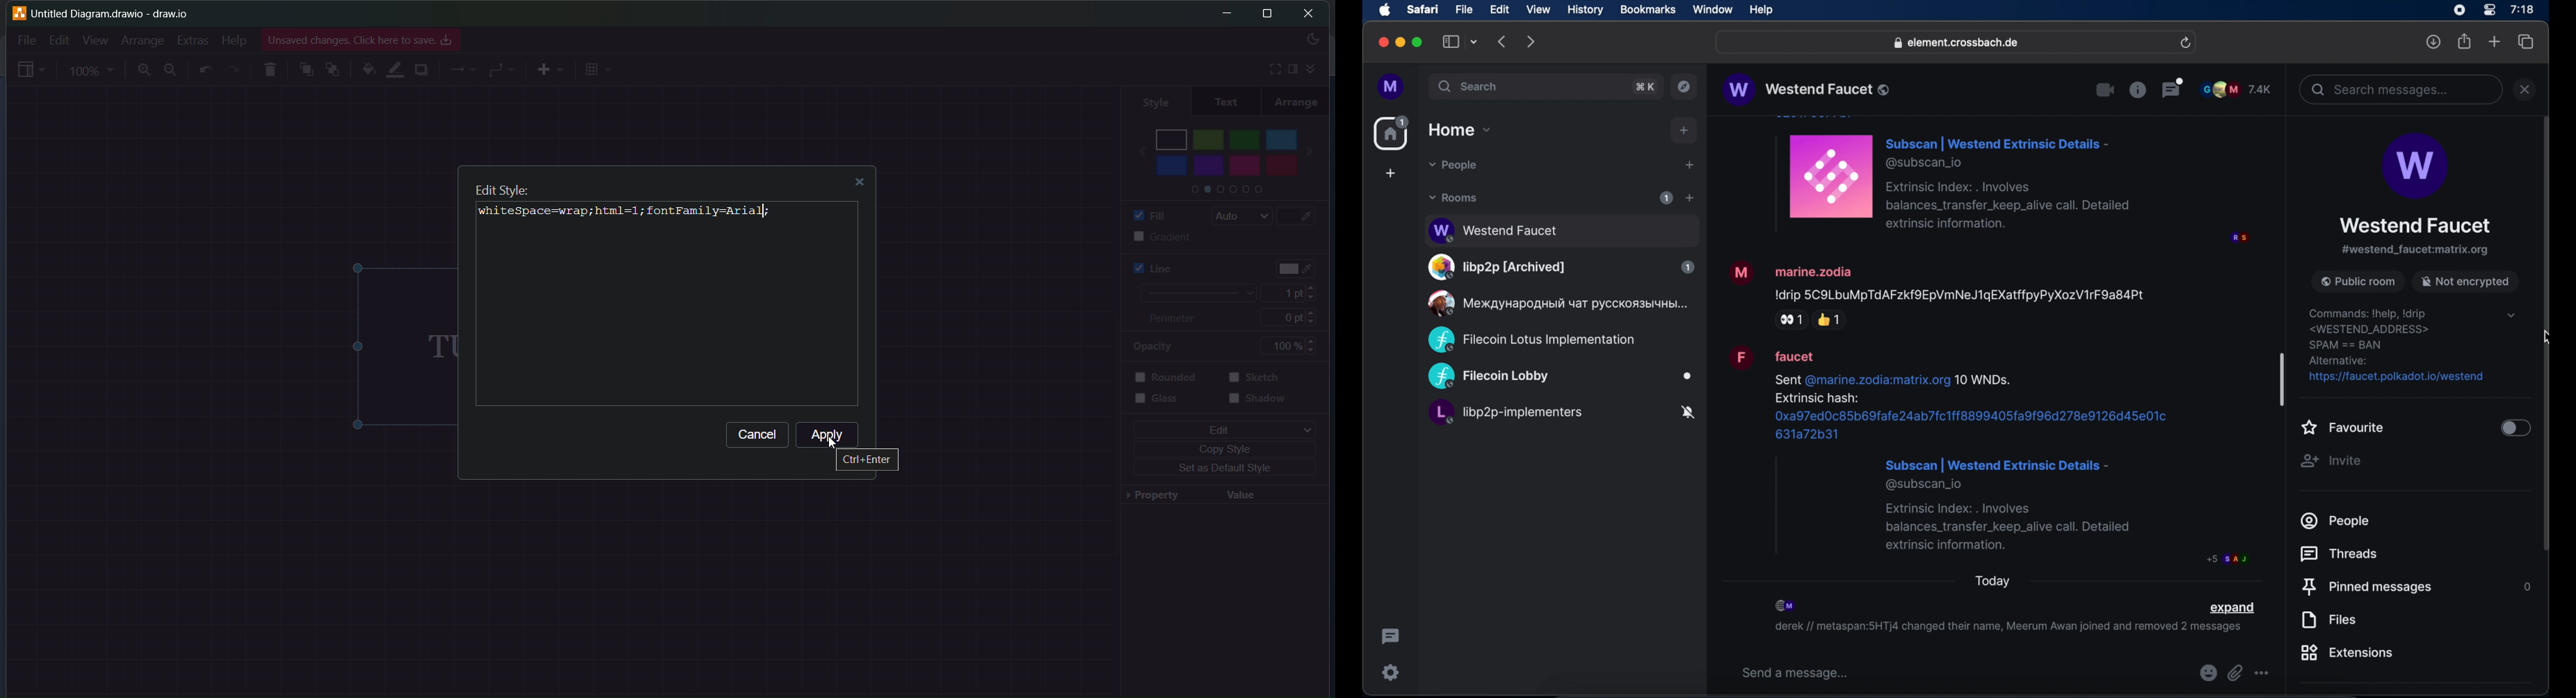  What do you see at coordinates (2343, 427) in the screenshot?
I see `favorite` at bounding box center [2343, 427].